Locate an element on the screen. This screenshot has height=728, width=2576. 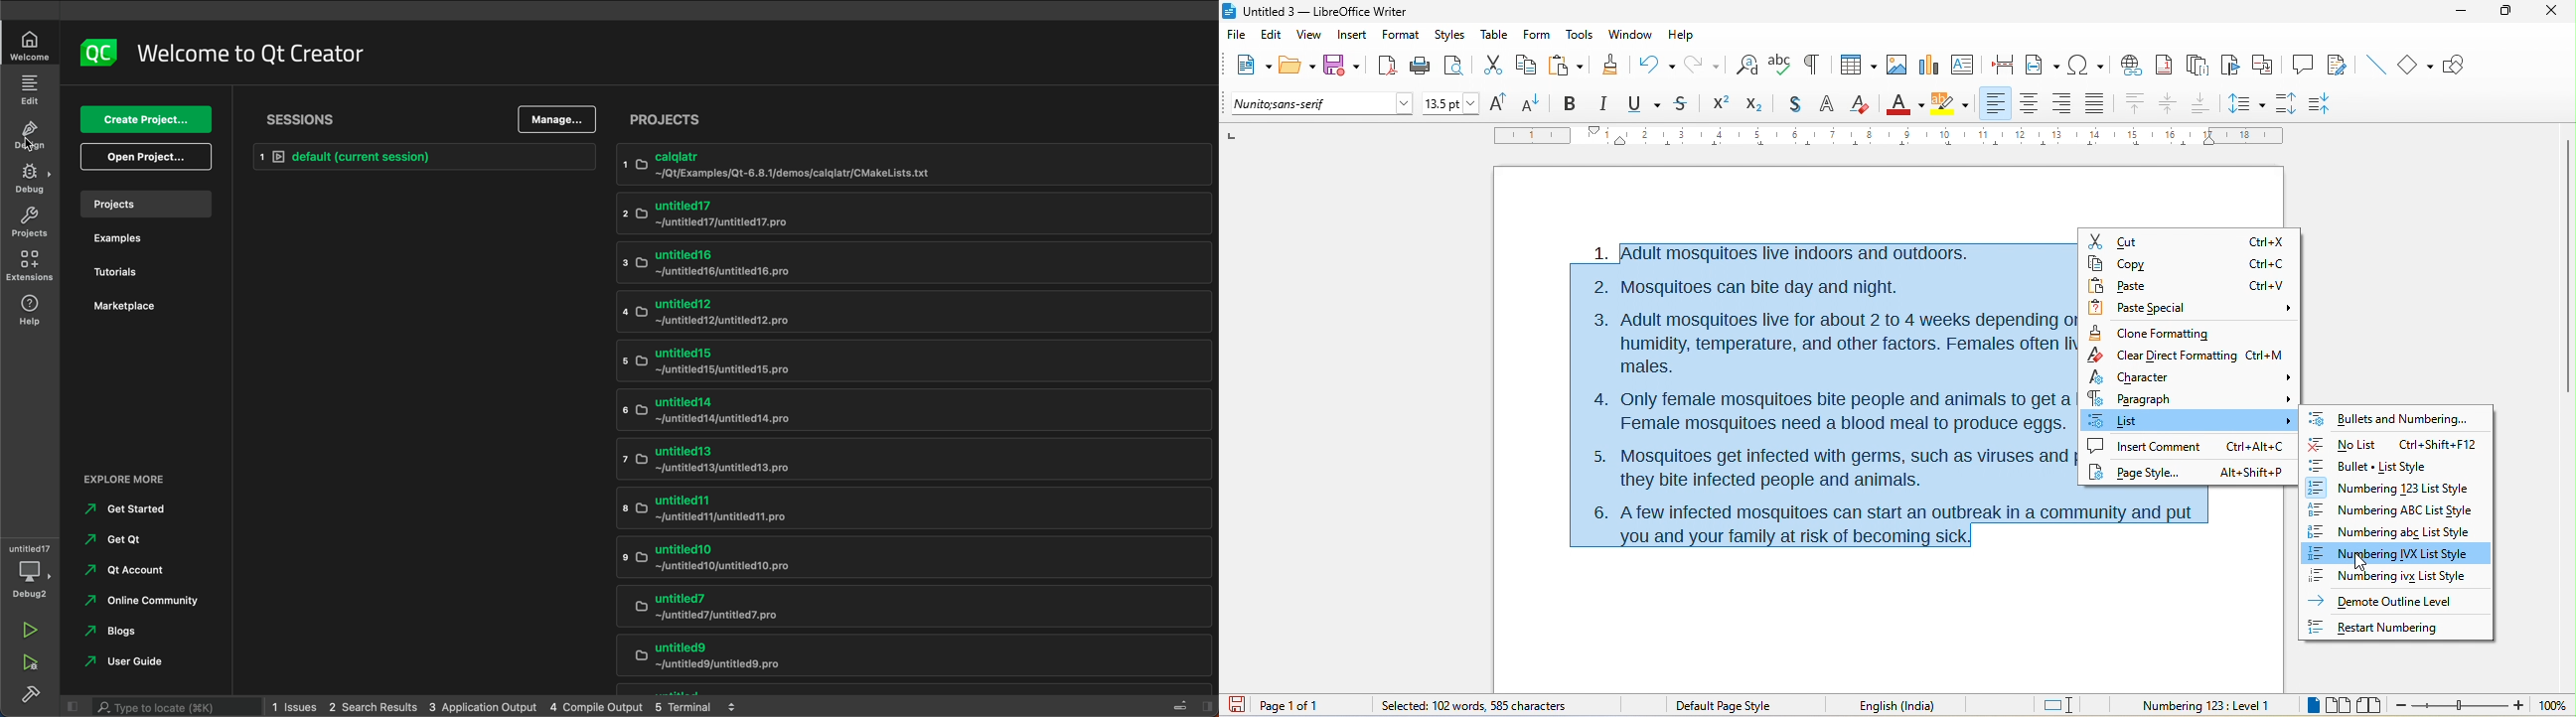
field  is located at coordinates (2043, 66).